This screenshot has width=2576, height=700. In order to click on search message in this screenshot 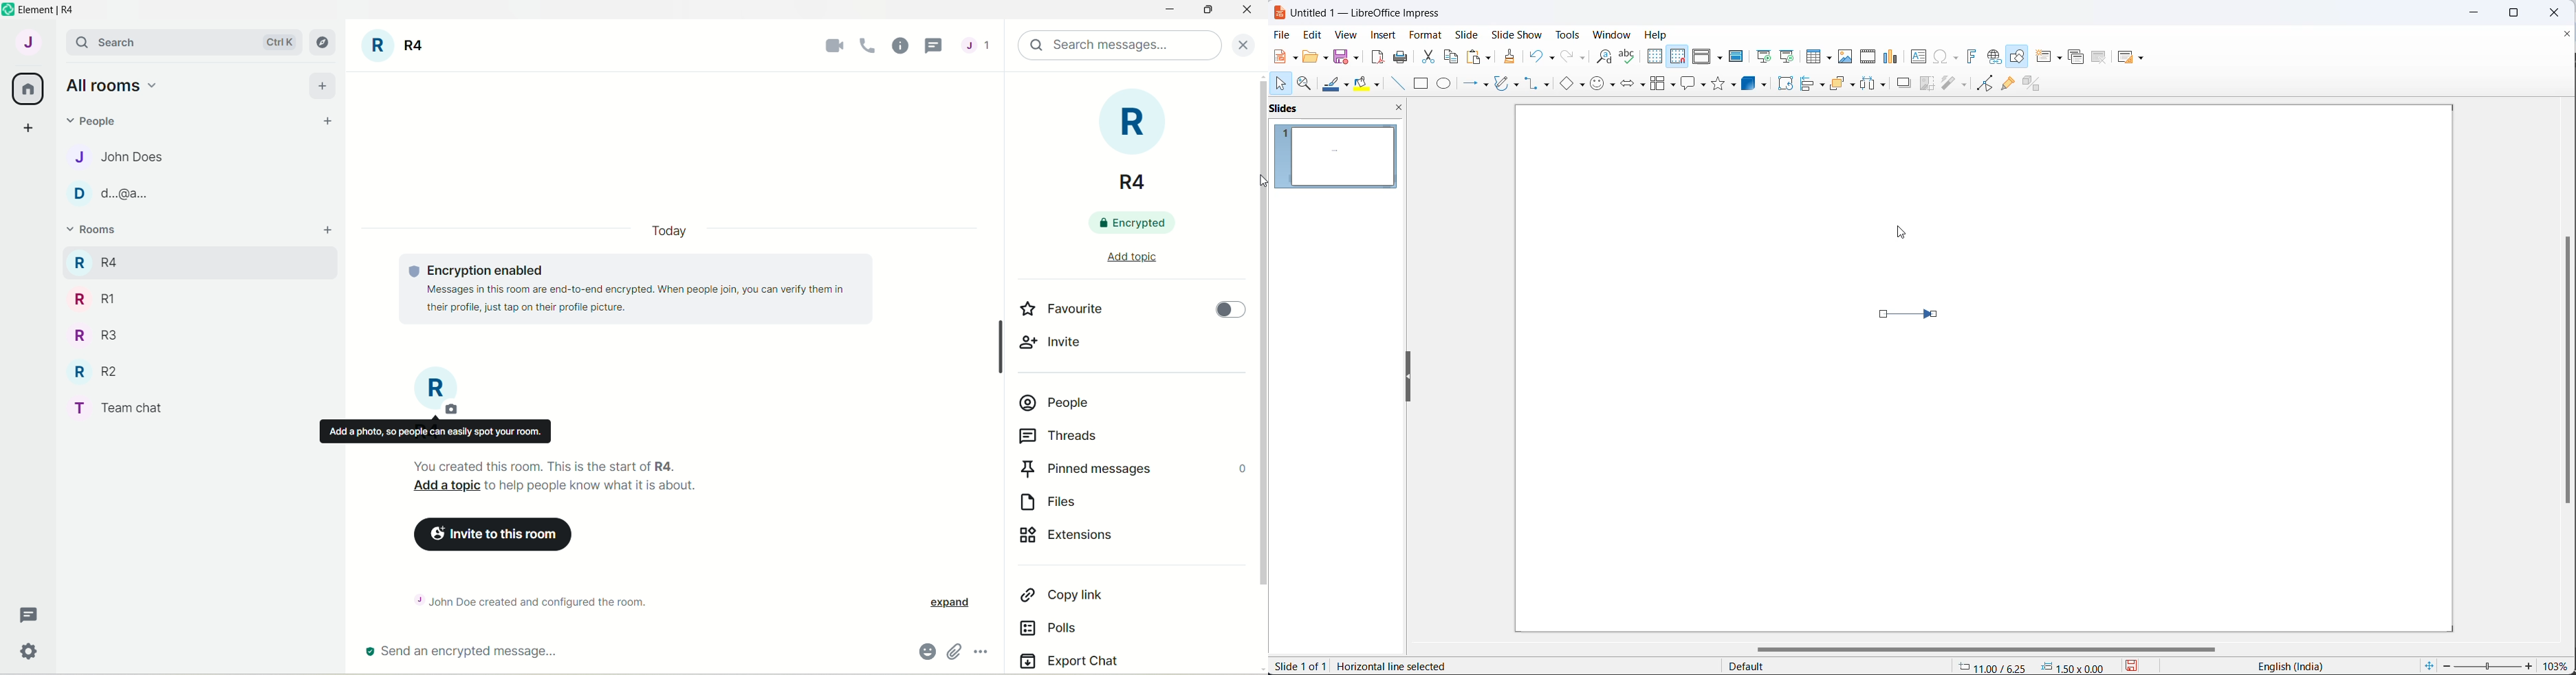, I will do `click(1121, 46)`.